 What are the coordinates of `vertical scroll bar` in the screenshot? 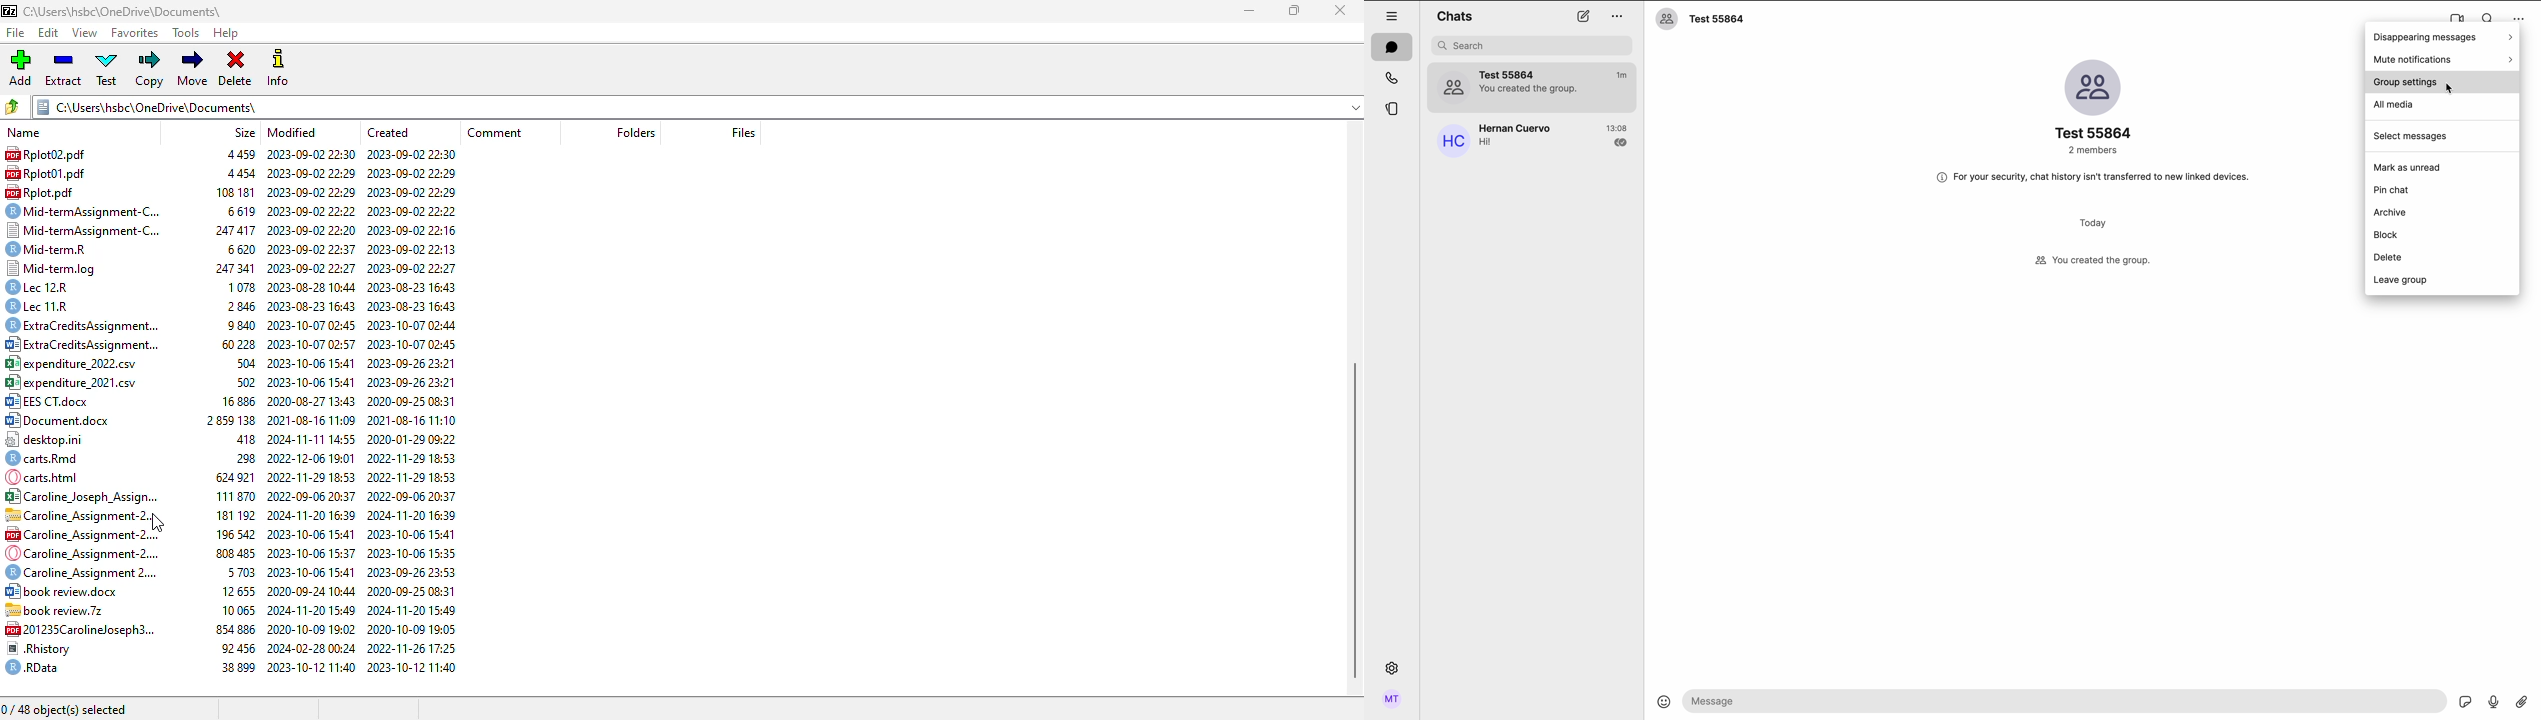 It's located at (1355, 520).